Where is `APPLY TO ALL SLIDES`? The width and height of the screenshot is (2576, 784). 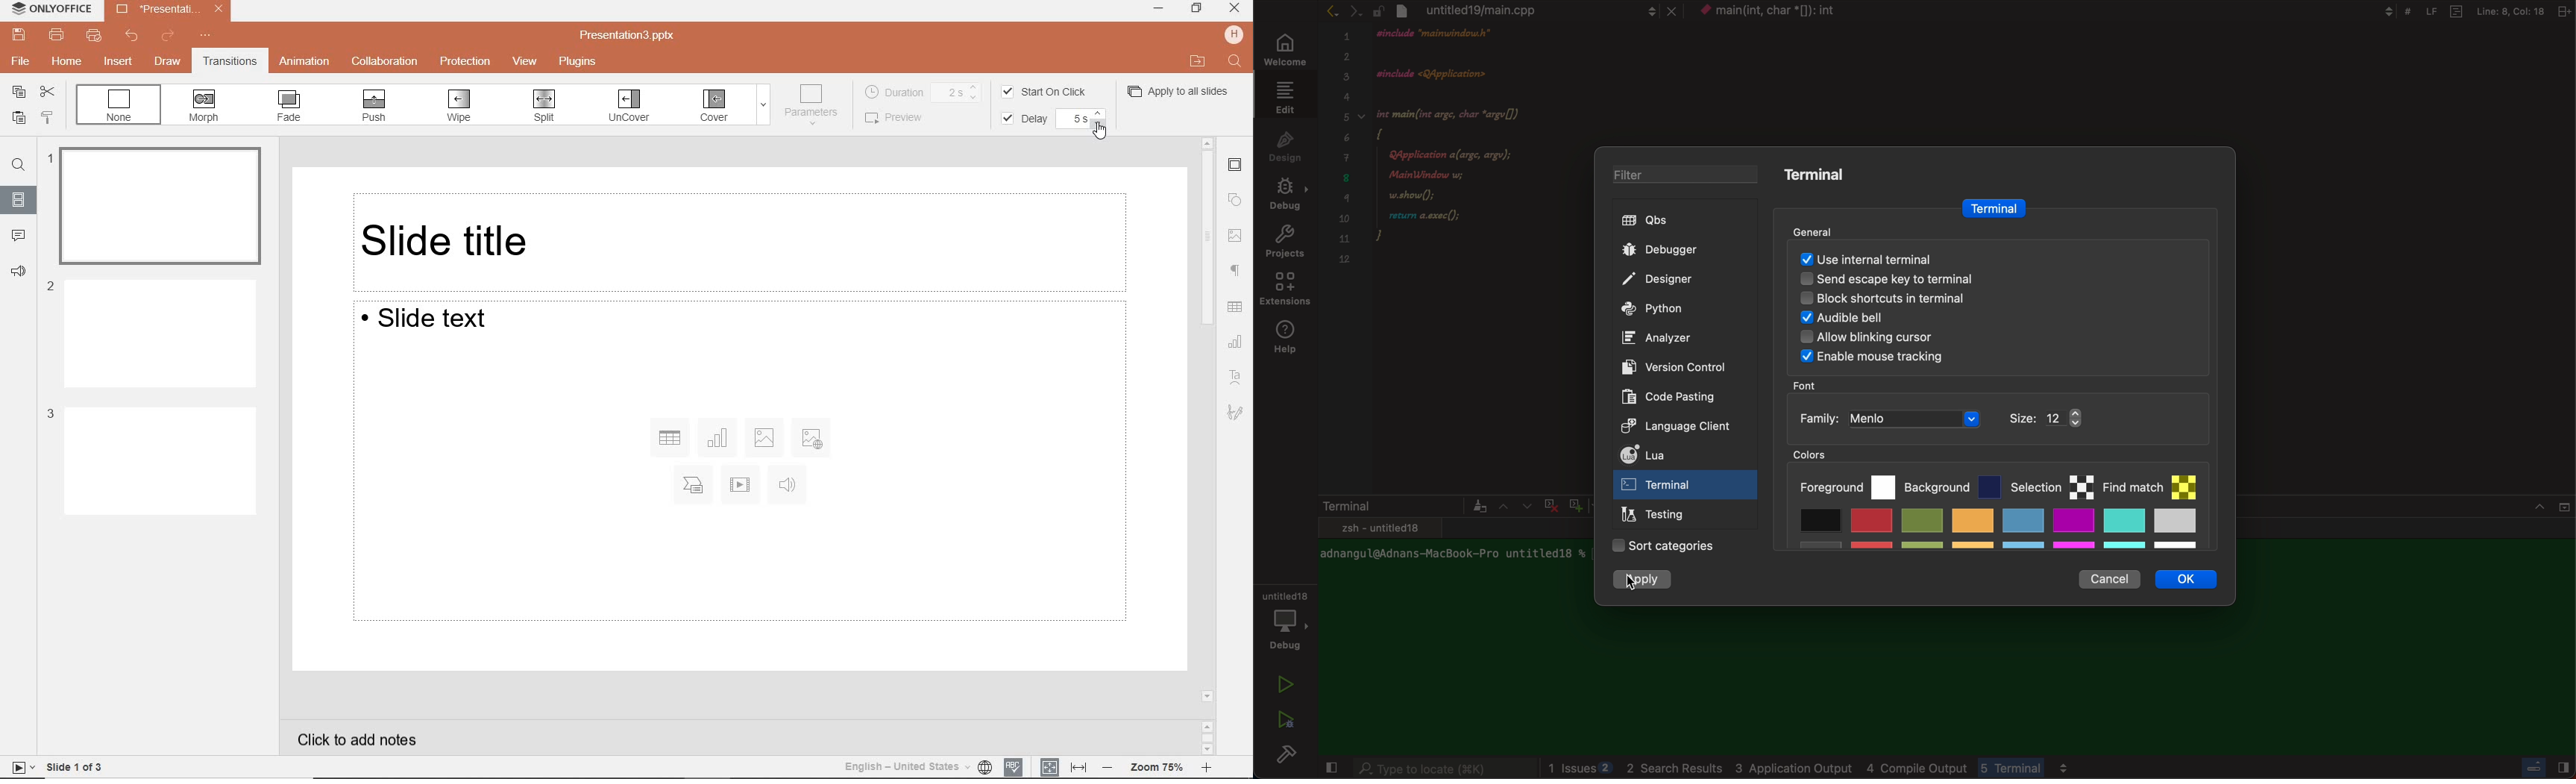 APPLY TO ALL SLIDES is located at coordinates (1179, 90).